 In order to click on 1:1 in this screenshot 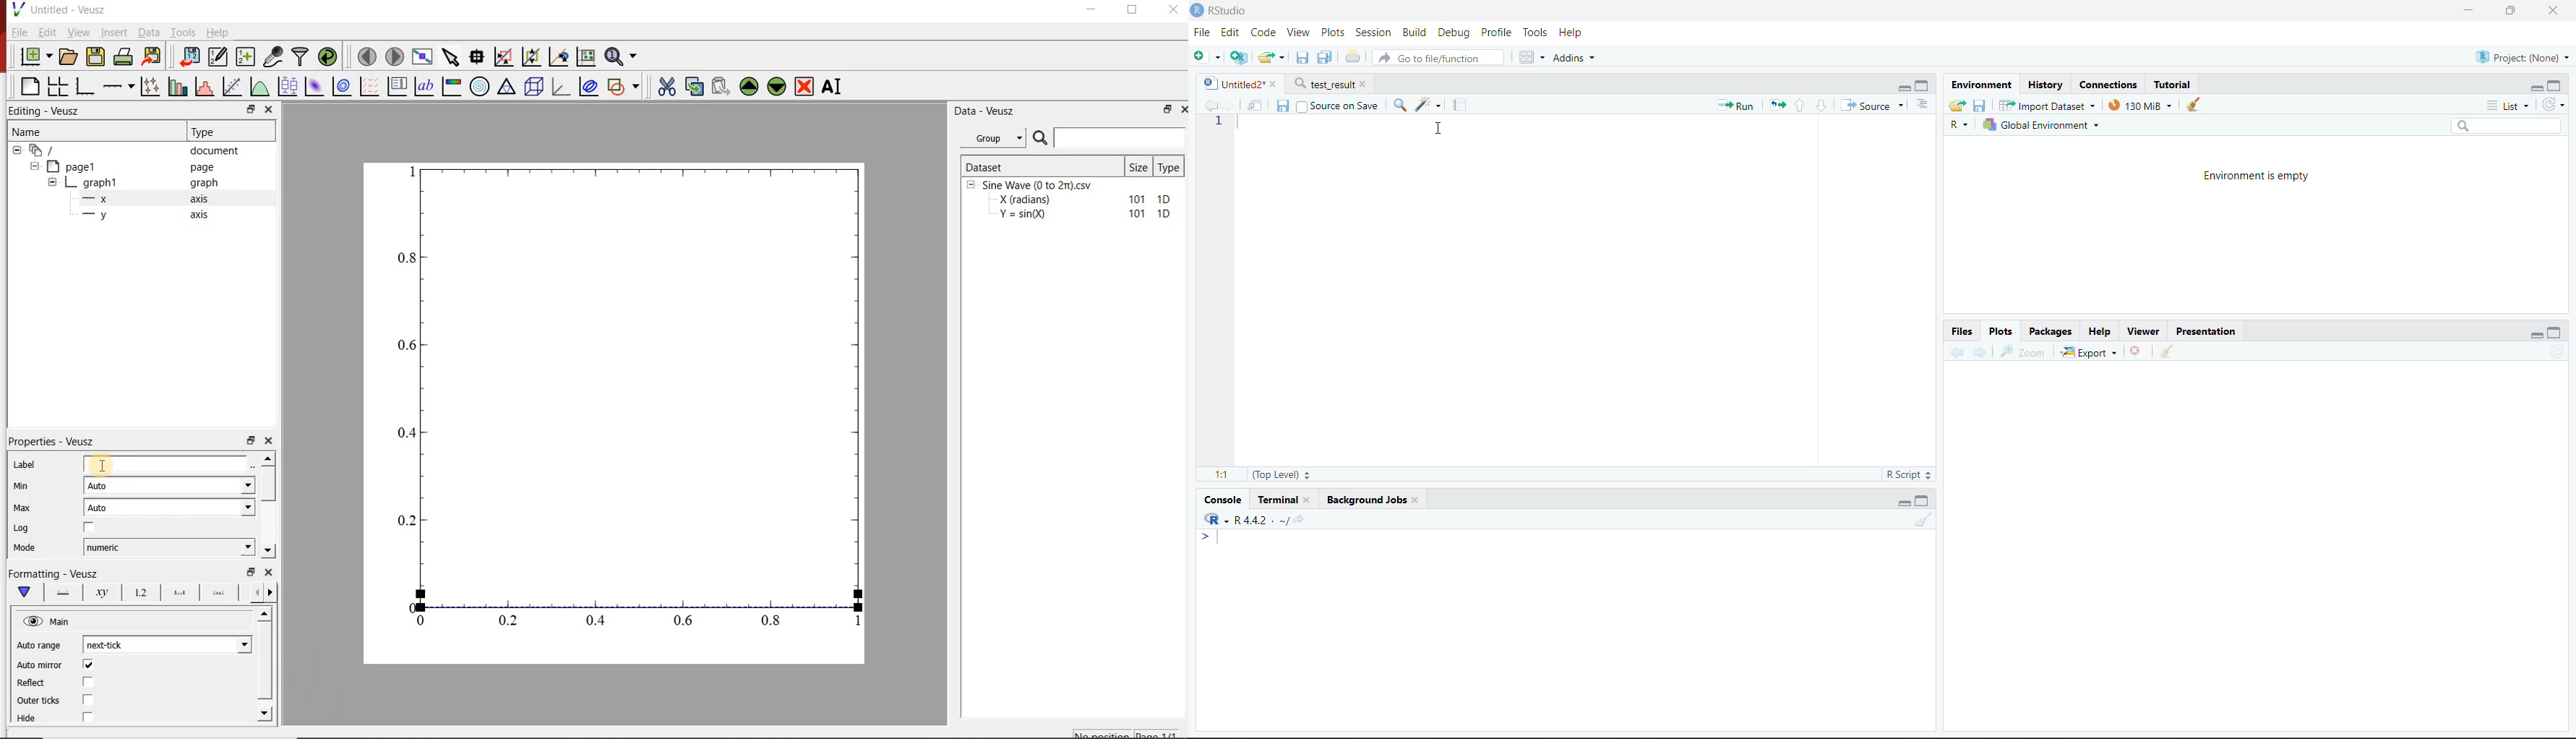, I will do `click(1222, 475)`.